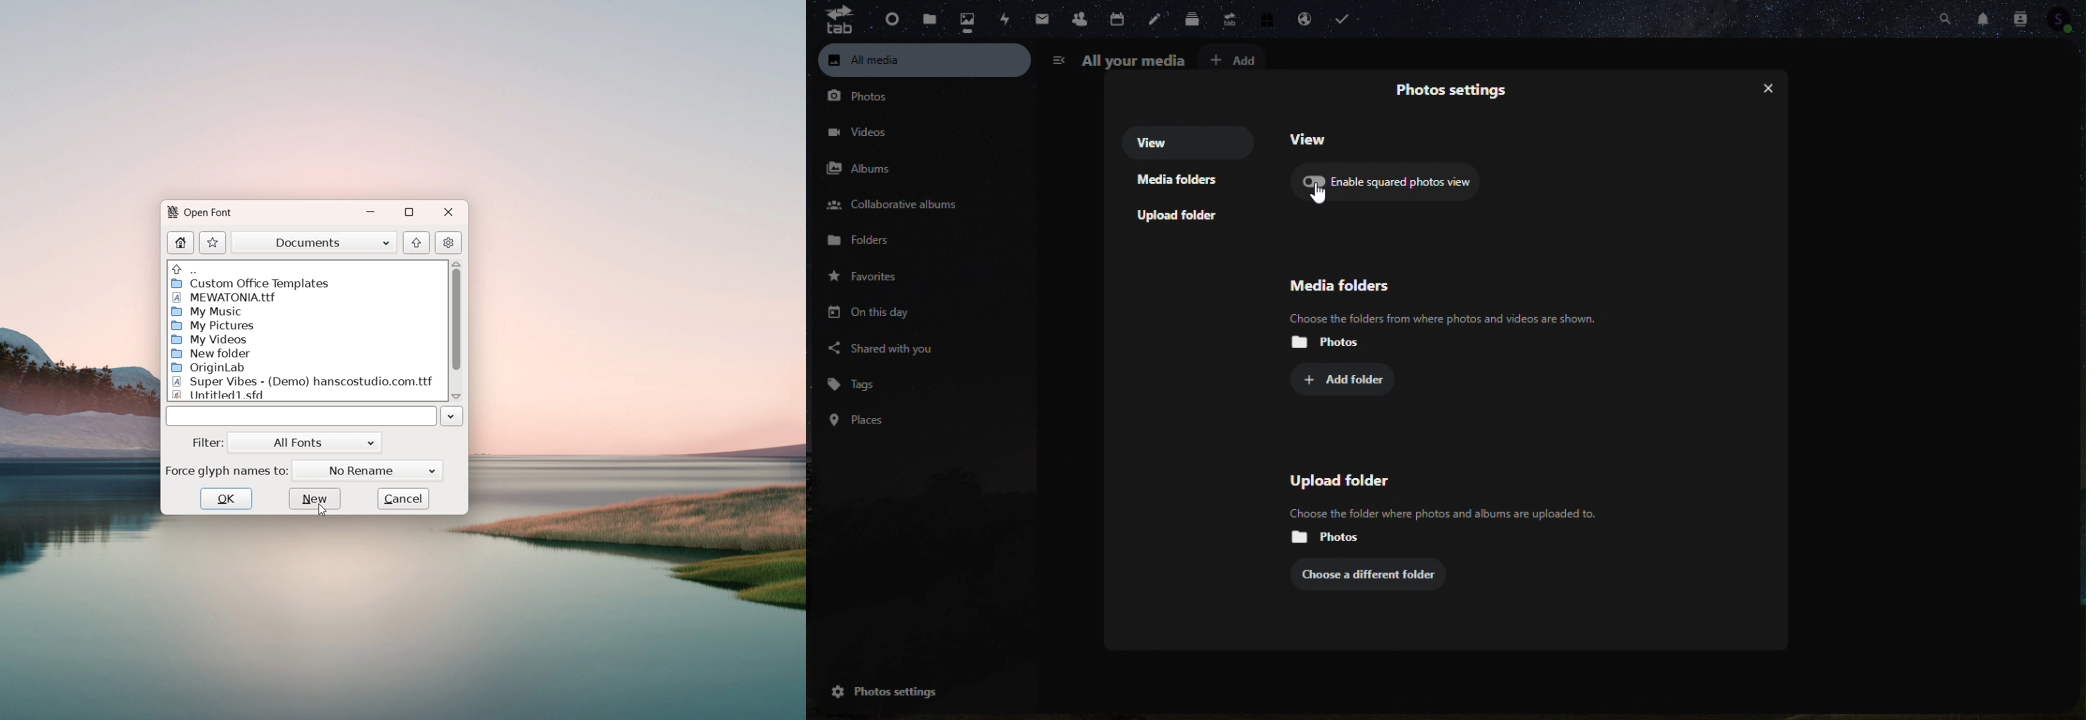  Describe the element at coordinates (861, 382) in the screenshot. I see `Tags` at that location.